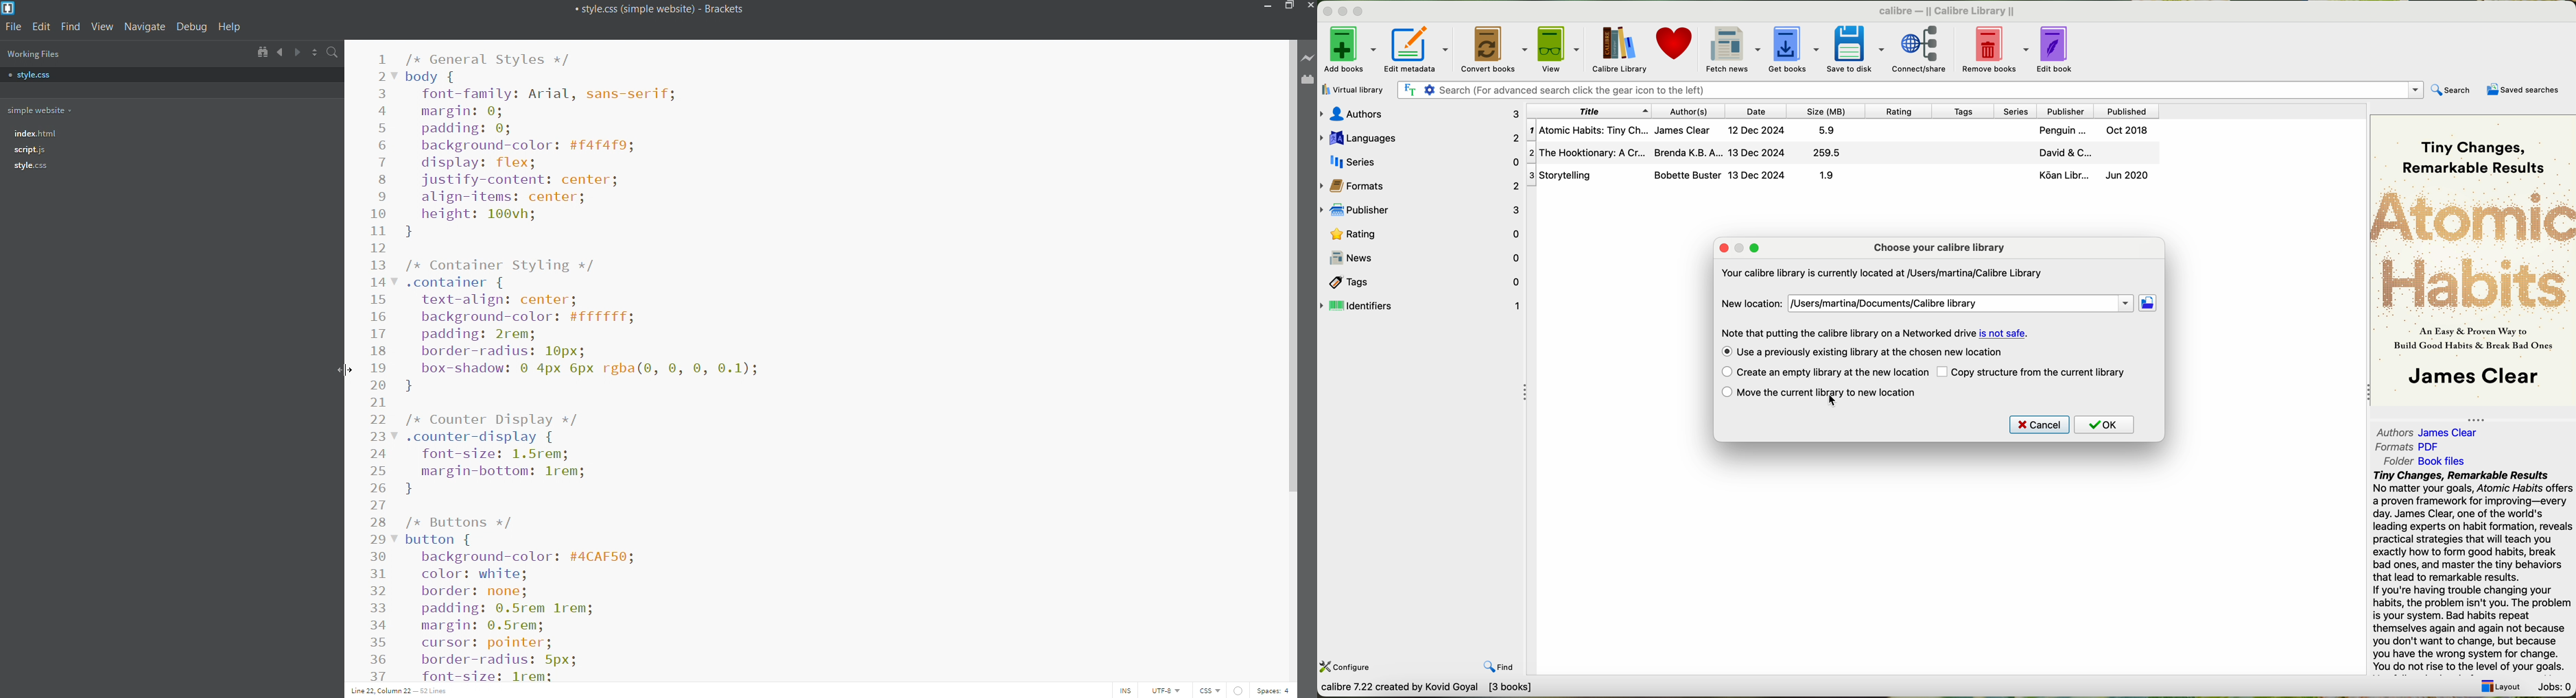 This screenshot has width=2576, height=700. Describe the element at coordinates (2391, 431) in the screenshot. I see `authors` at that location.